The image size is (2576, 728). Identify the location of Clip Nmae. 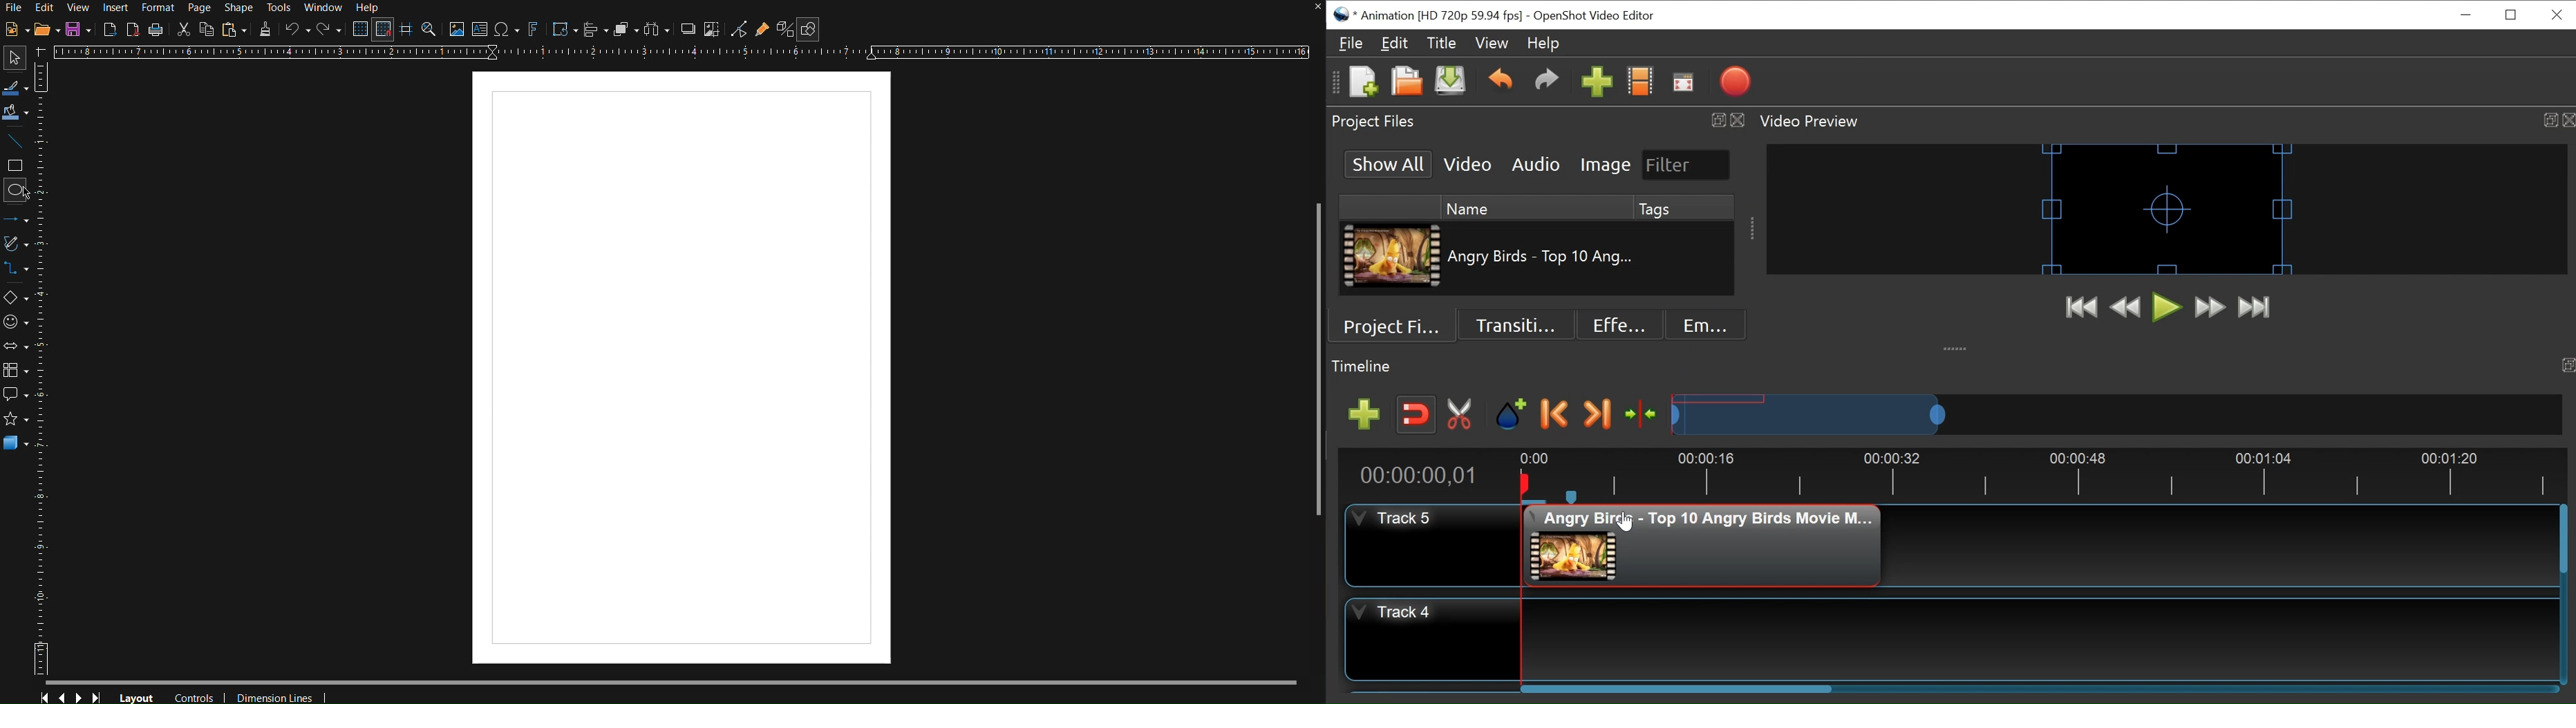
(1542, 259).